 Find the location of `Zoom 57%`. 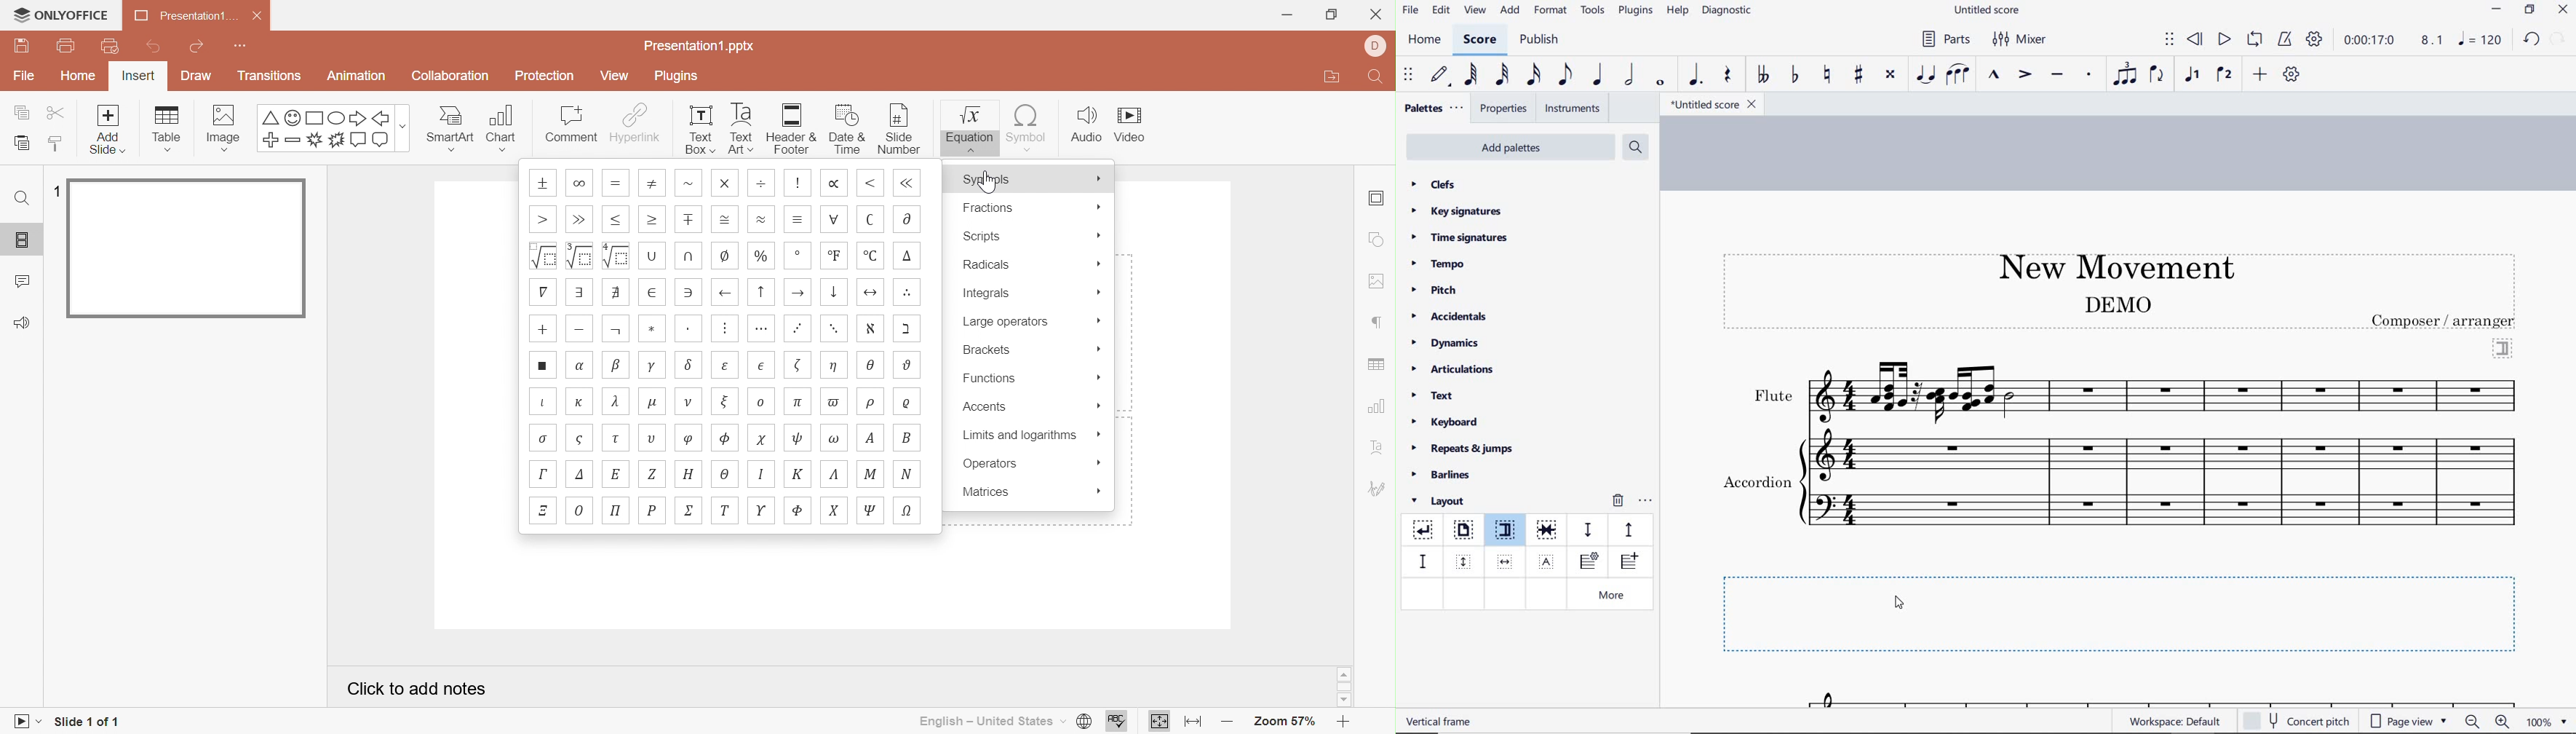

Zoom 57% is located at coordinates (1282, 720).